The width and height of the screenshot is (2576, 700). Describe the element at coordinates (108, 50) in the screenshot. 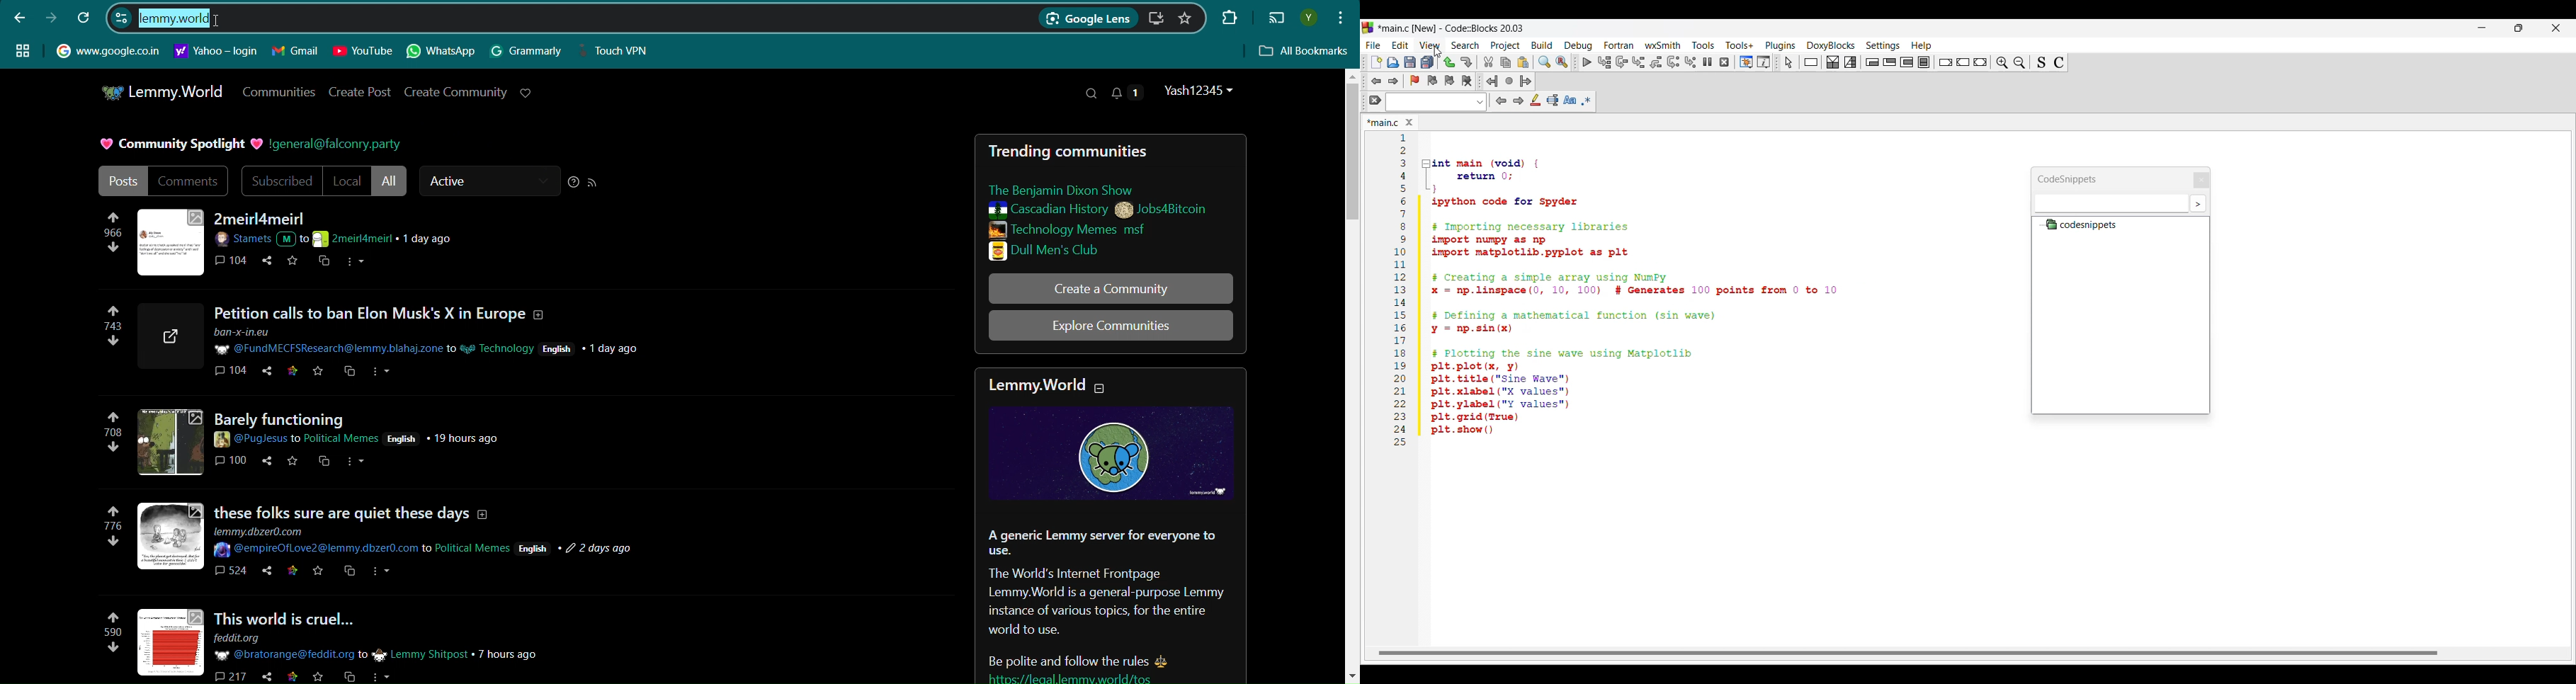

I see `Hyperlink` at that location.